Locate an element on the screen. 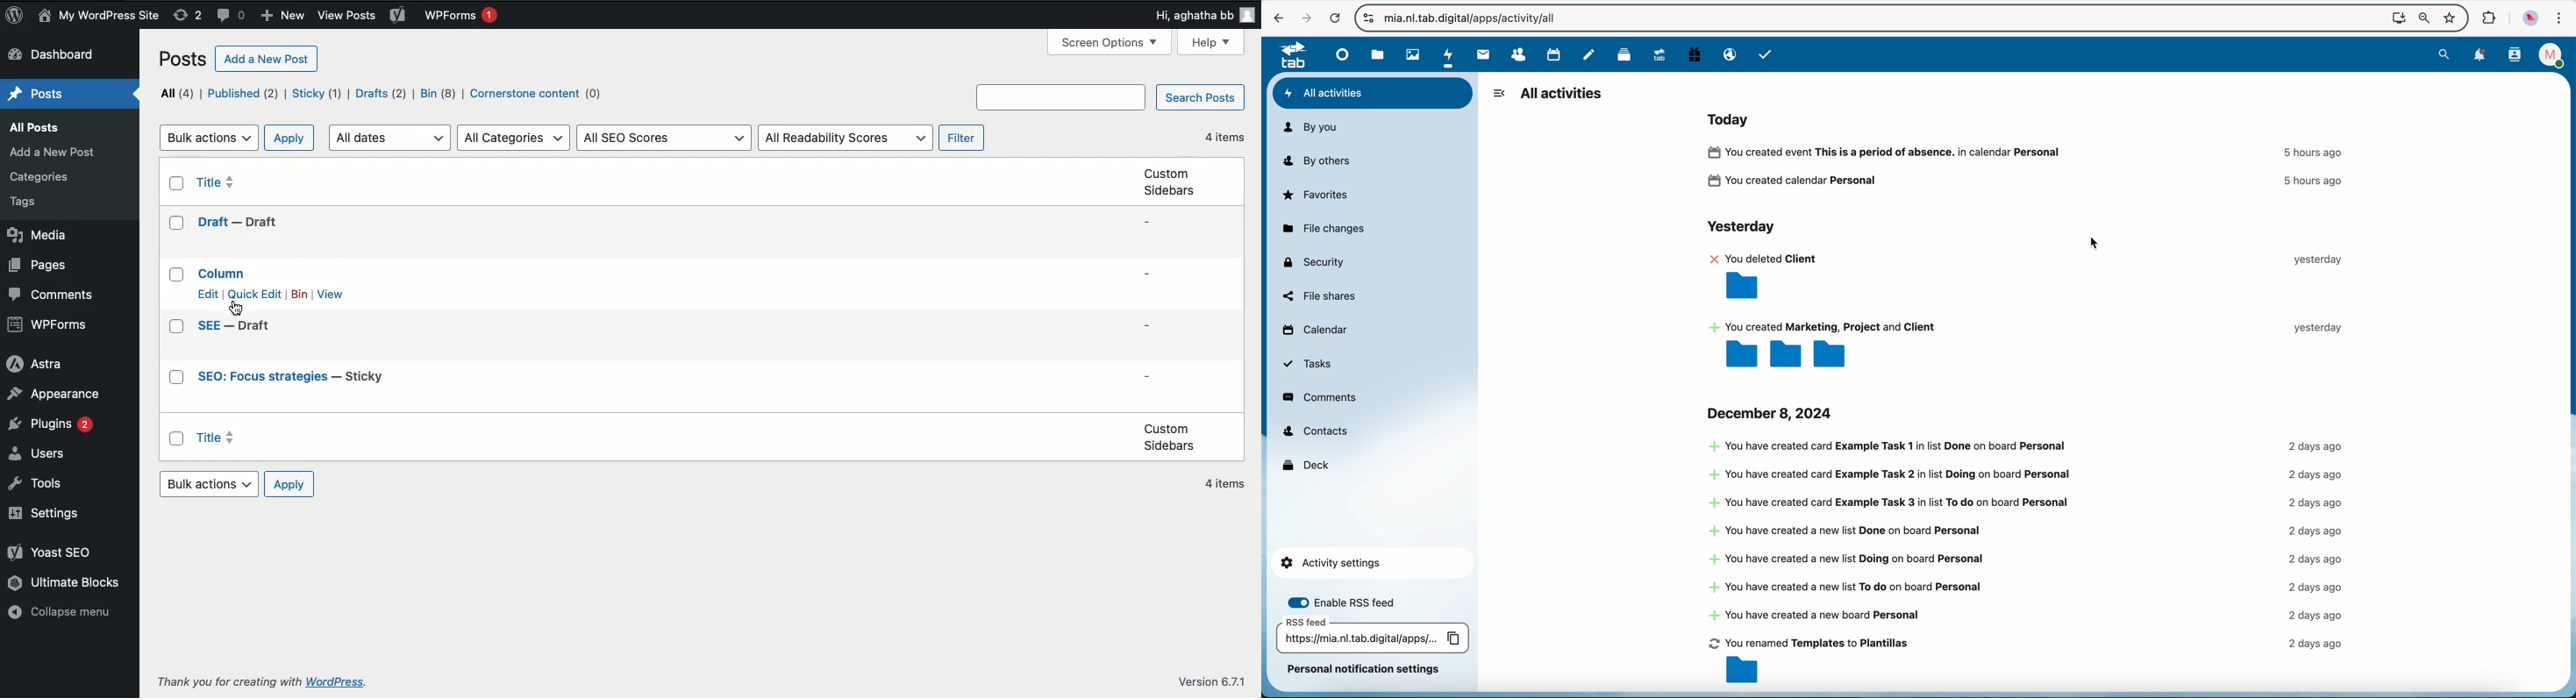 This screenshot has height=700, width=2576. checkbox is located at coordinates (176, 274).